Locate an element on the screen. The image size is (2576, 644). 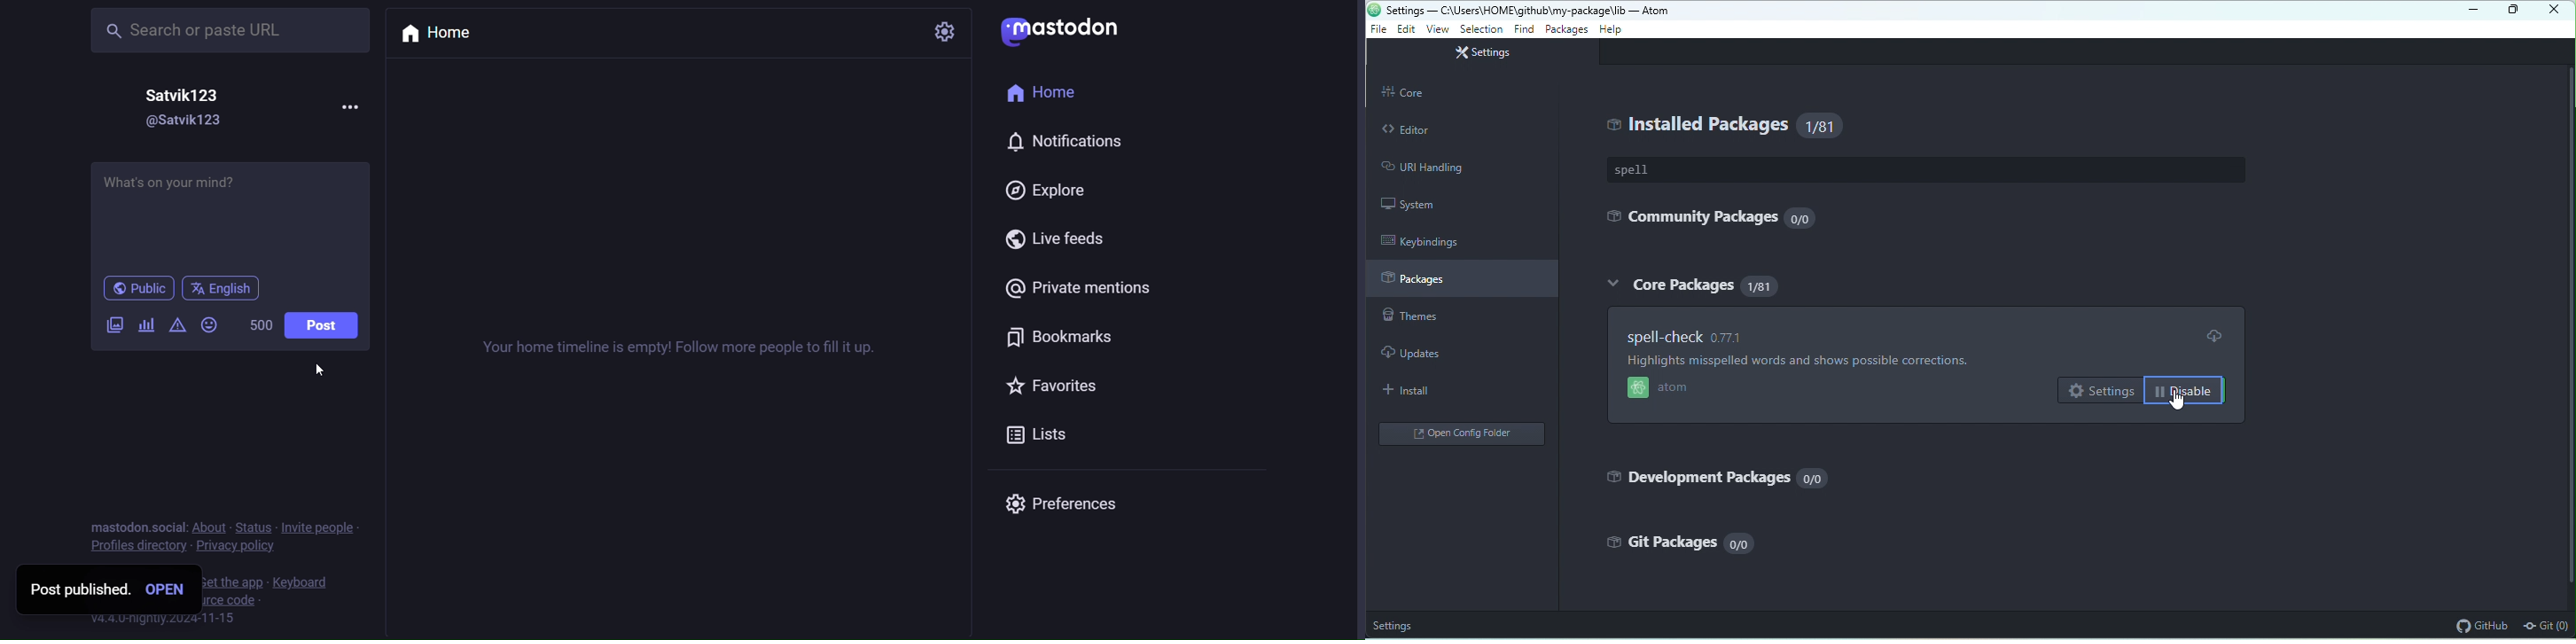
settings — C:\Users\HOME\github\my-package\Jit is located at coordinates (1503, 11).